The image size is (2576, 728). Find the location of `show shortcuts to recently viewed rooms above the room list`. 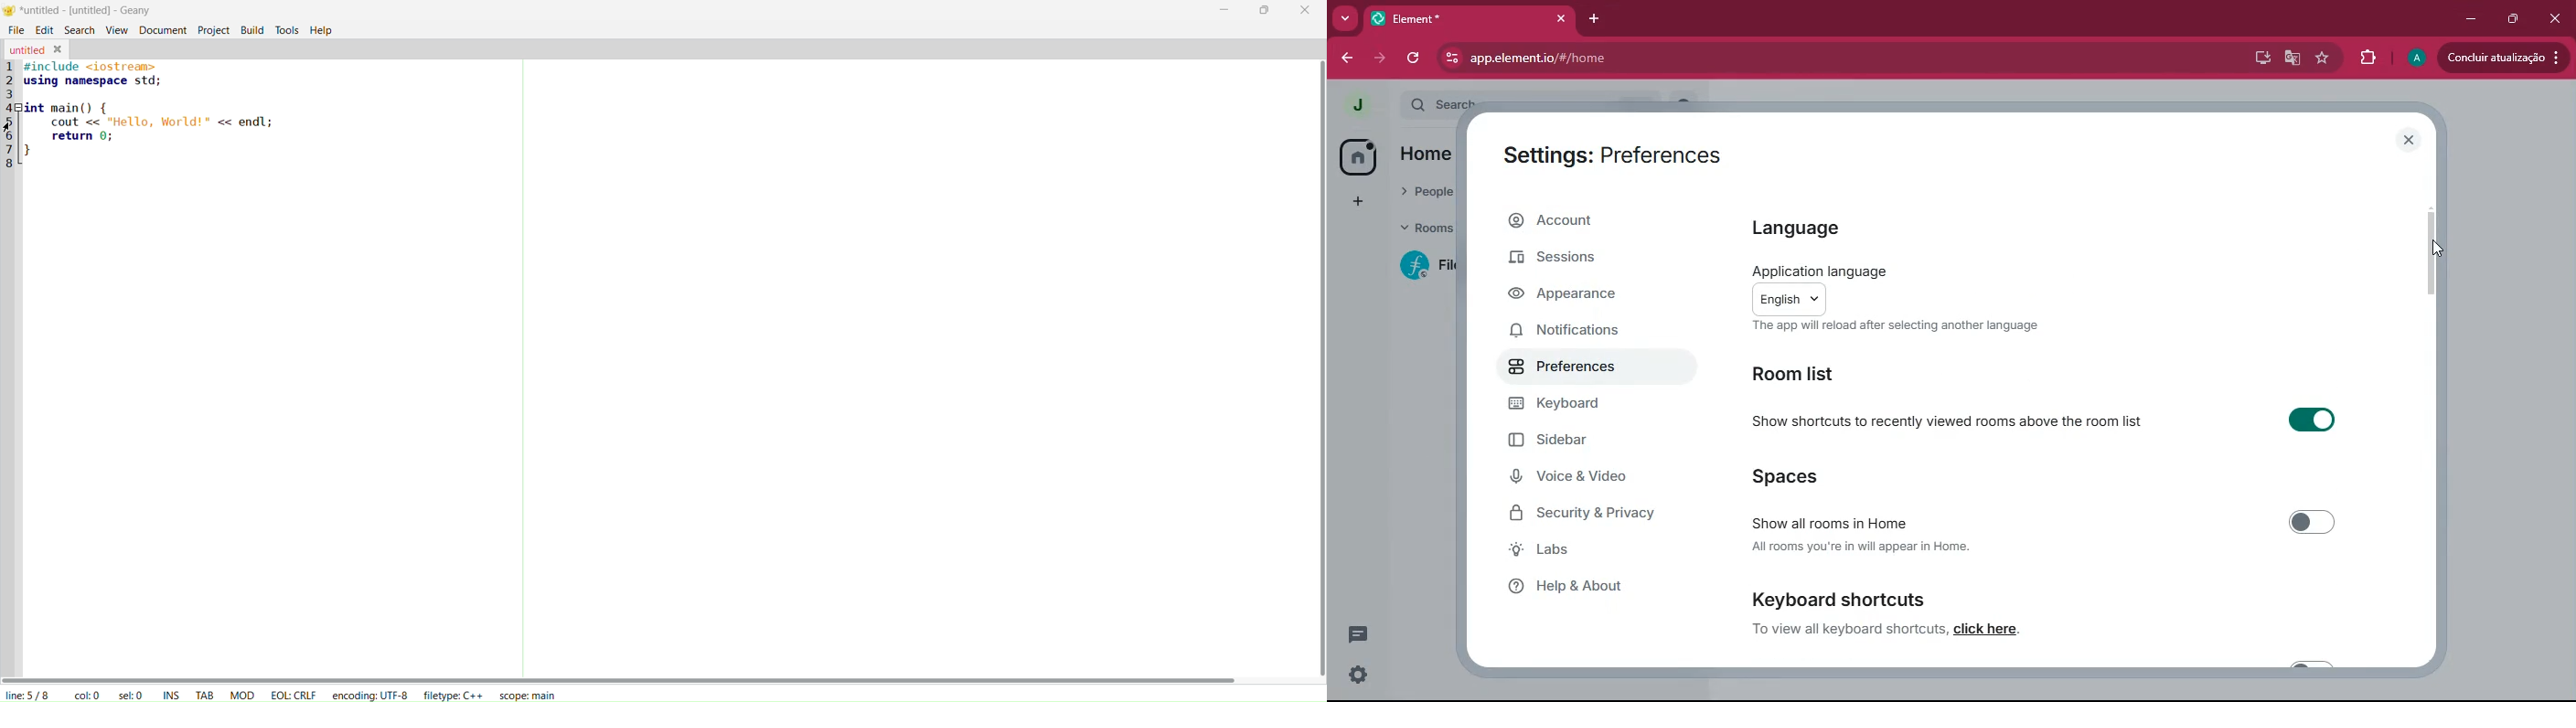

show shortcuts to recently viewed rooms above the room list is located at coordinates (1951, 420).